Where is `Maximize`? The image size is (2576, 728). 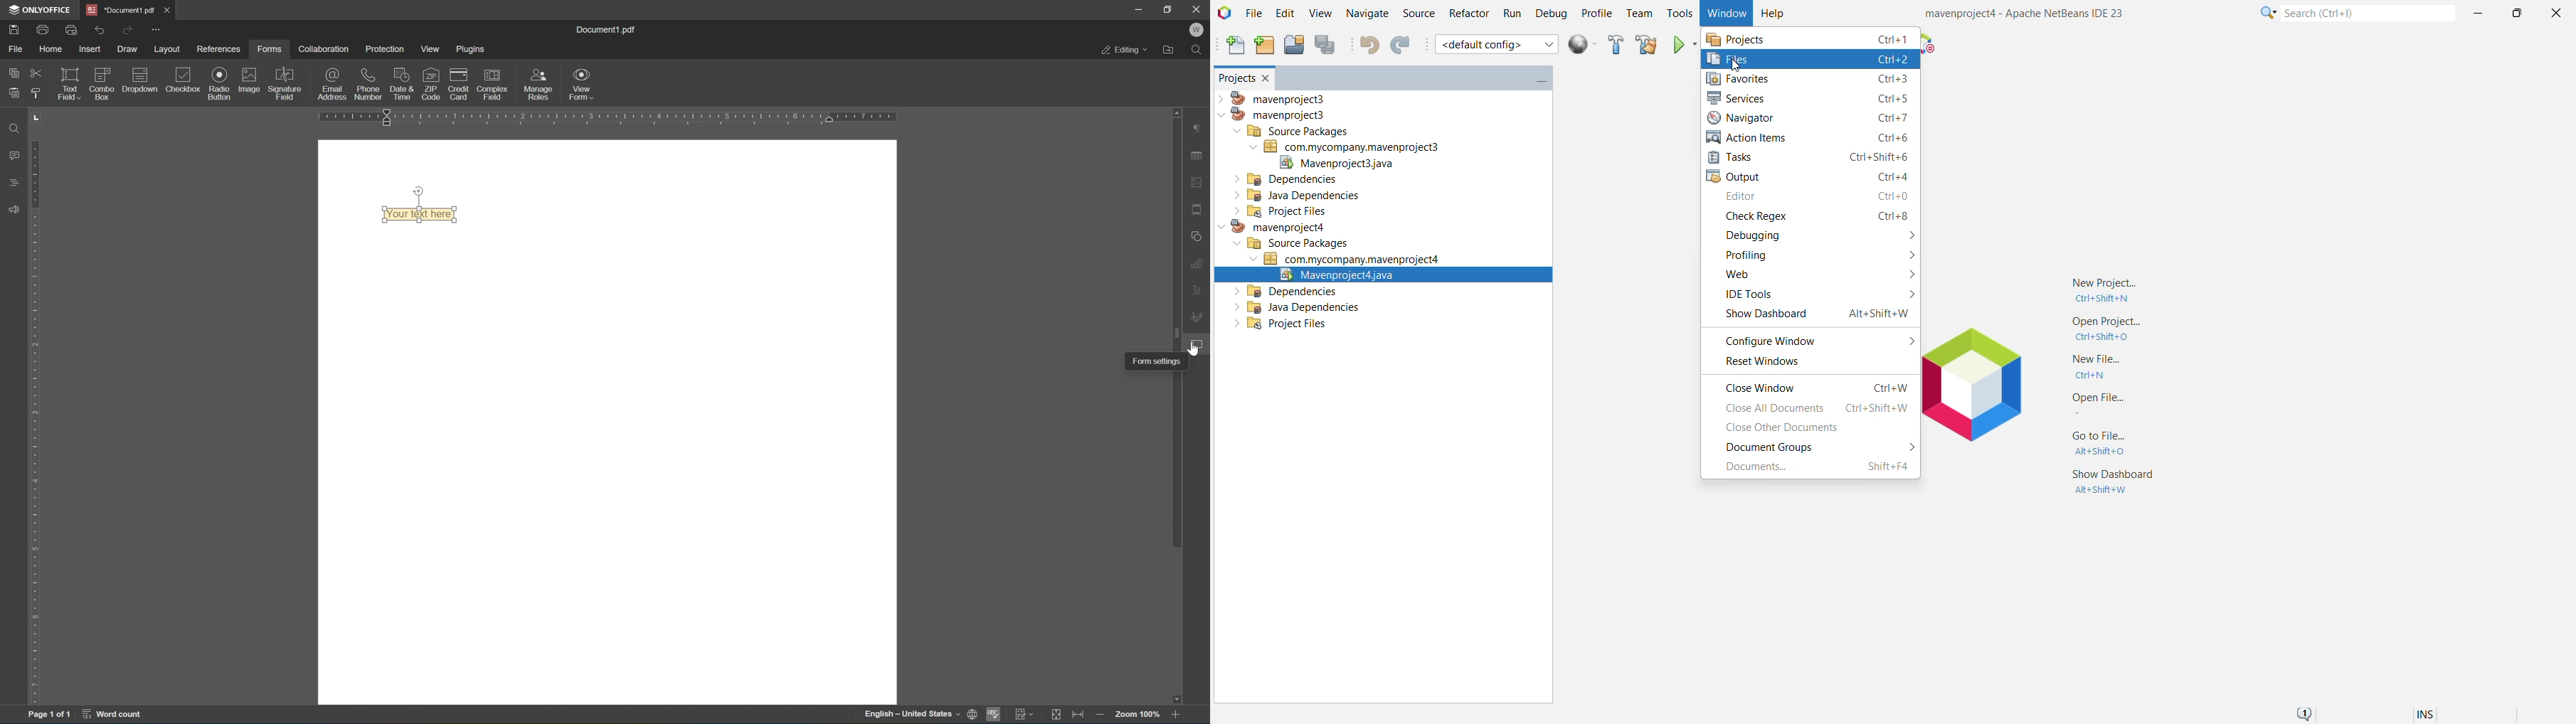
Maximize is located at coordinates (2516, 14).